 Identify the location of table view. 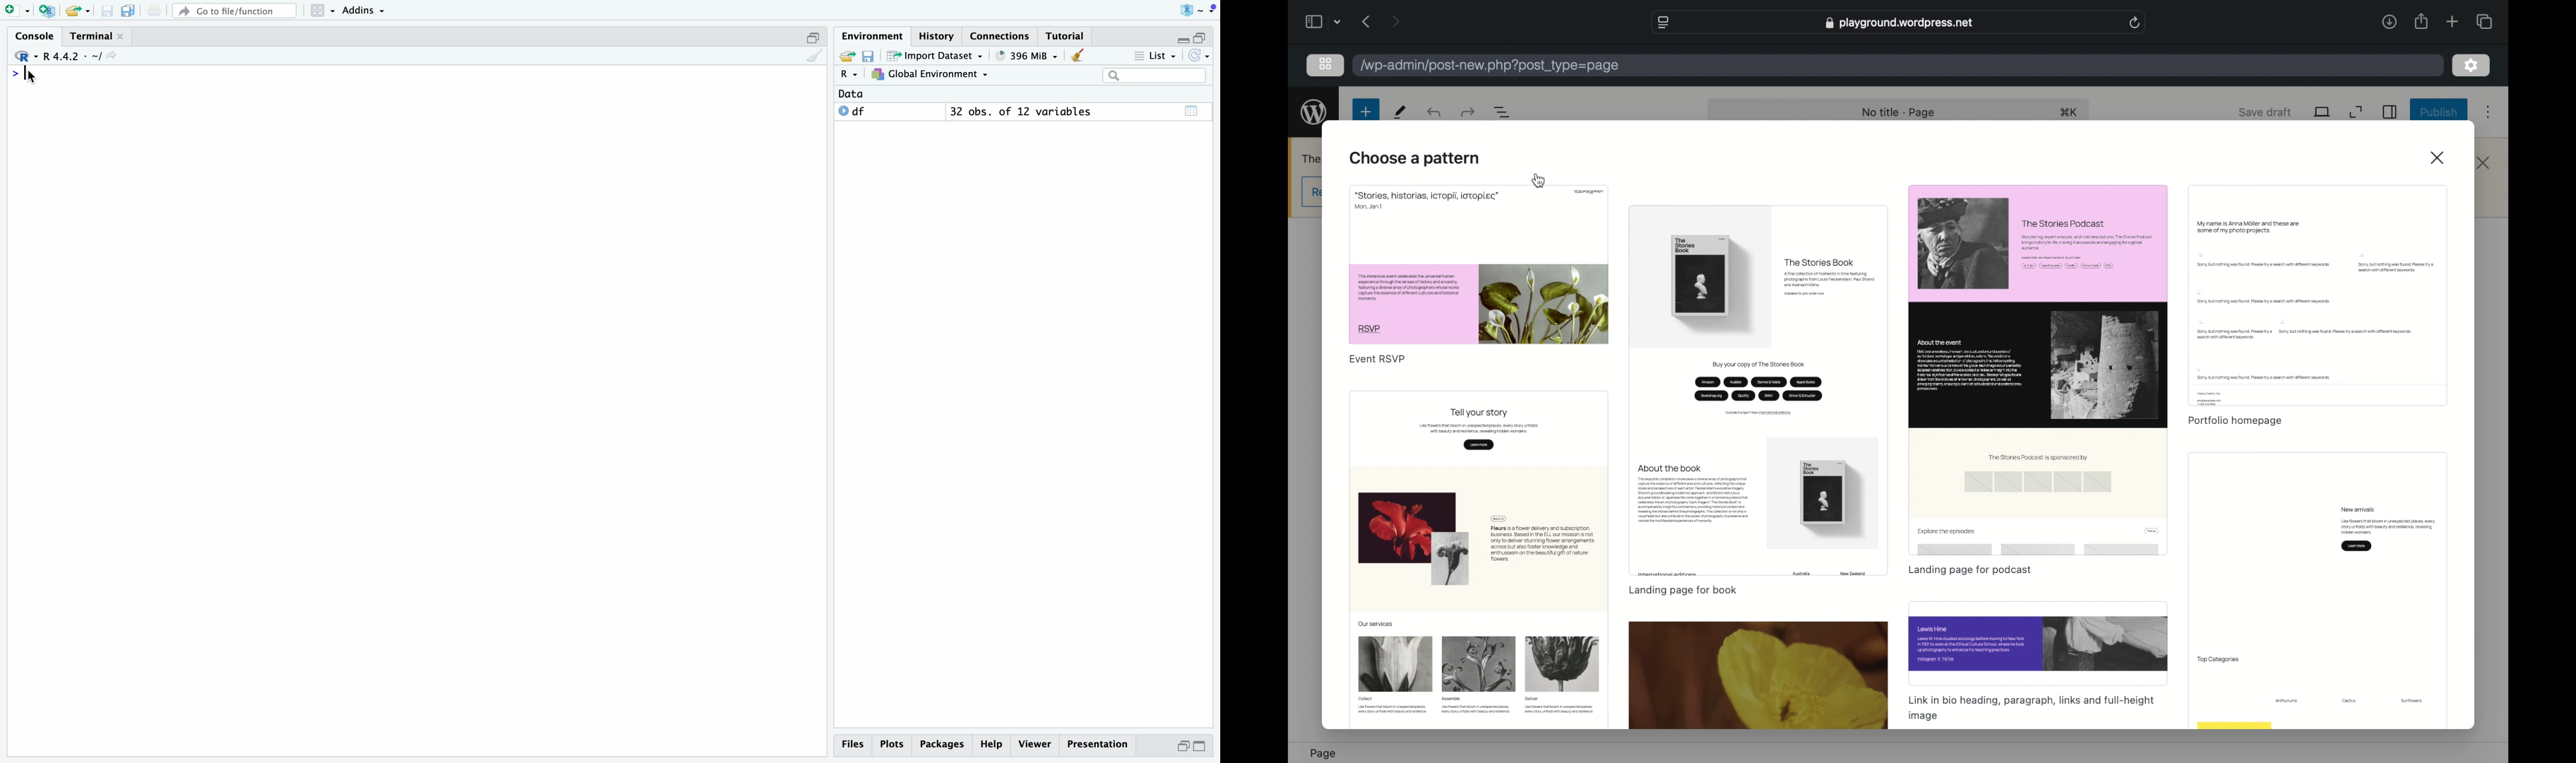
(1191, 111).